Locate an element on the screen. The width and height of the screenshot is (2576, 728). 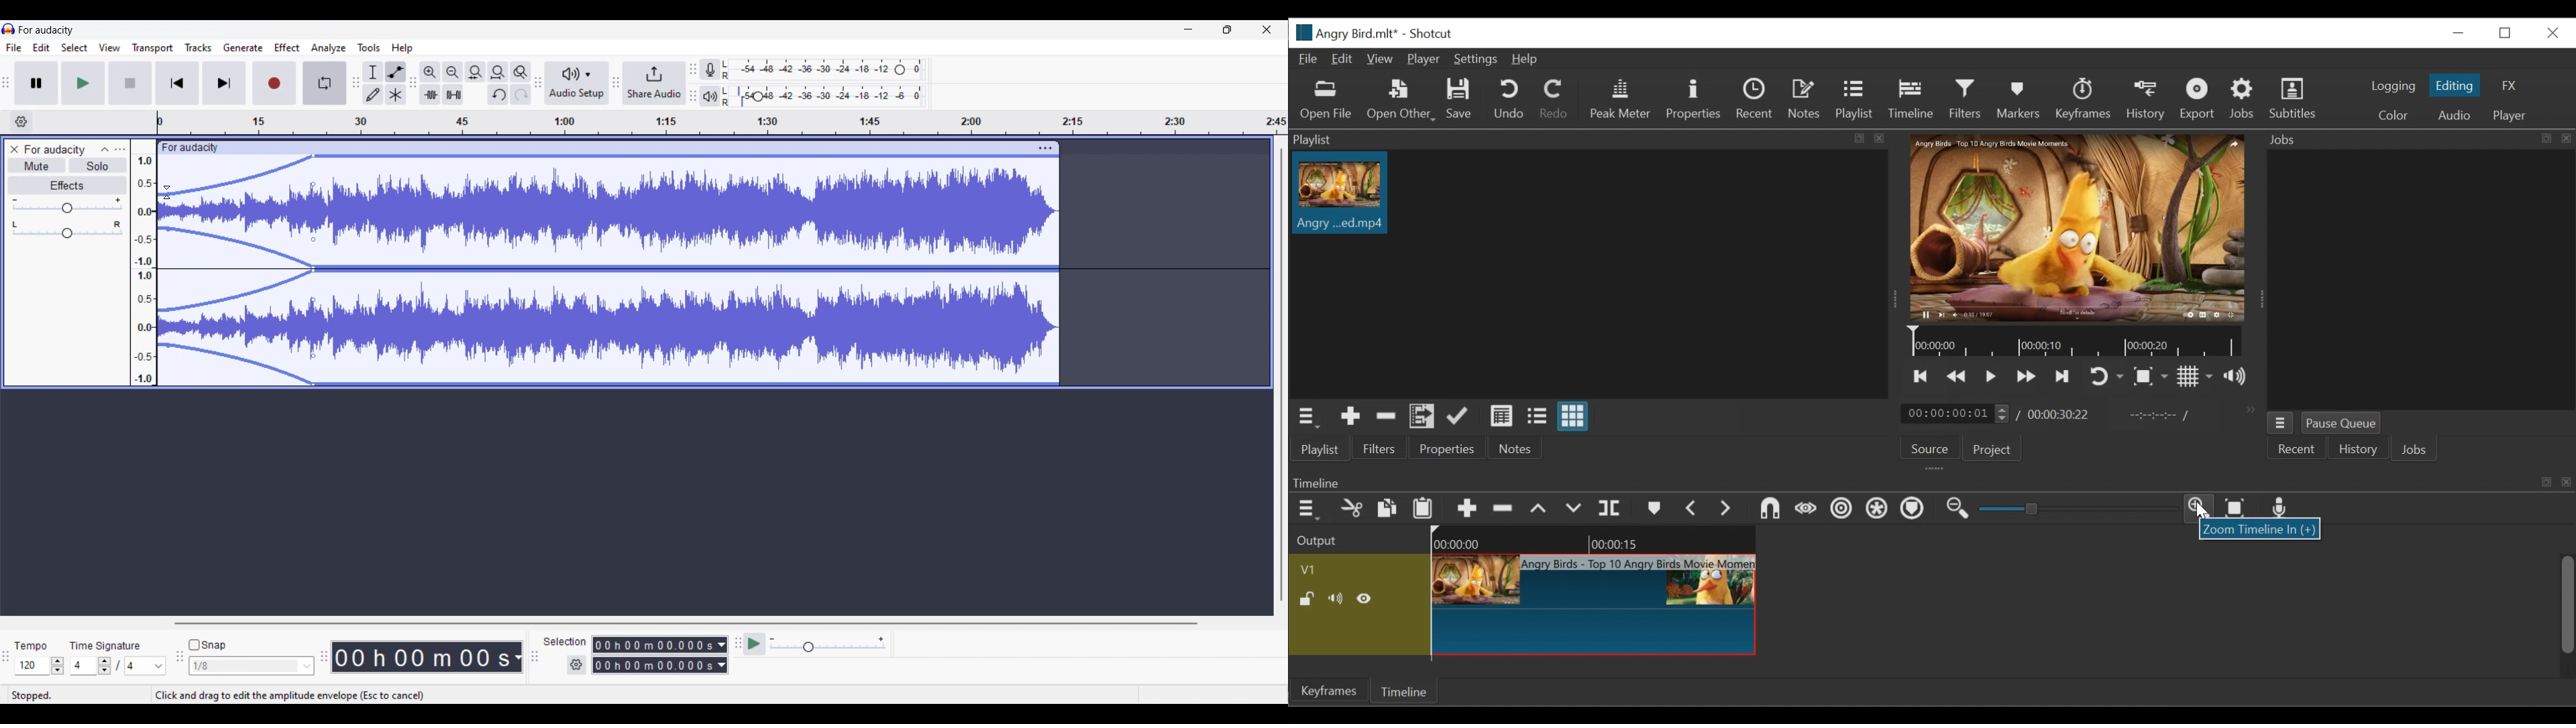
Playlist is located at coordinates (1854, 101).